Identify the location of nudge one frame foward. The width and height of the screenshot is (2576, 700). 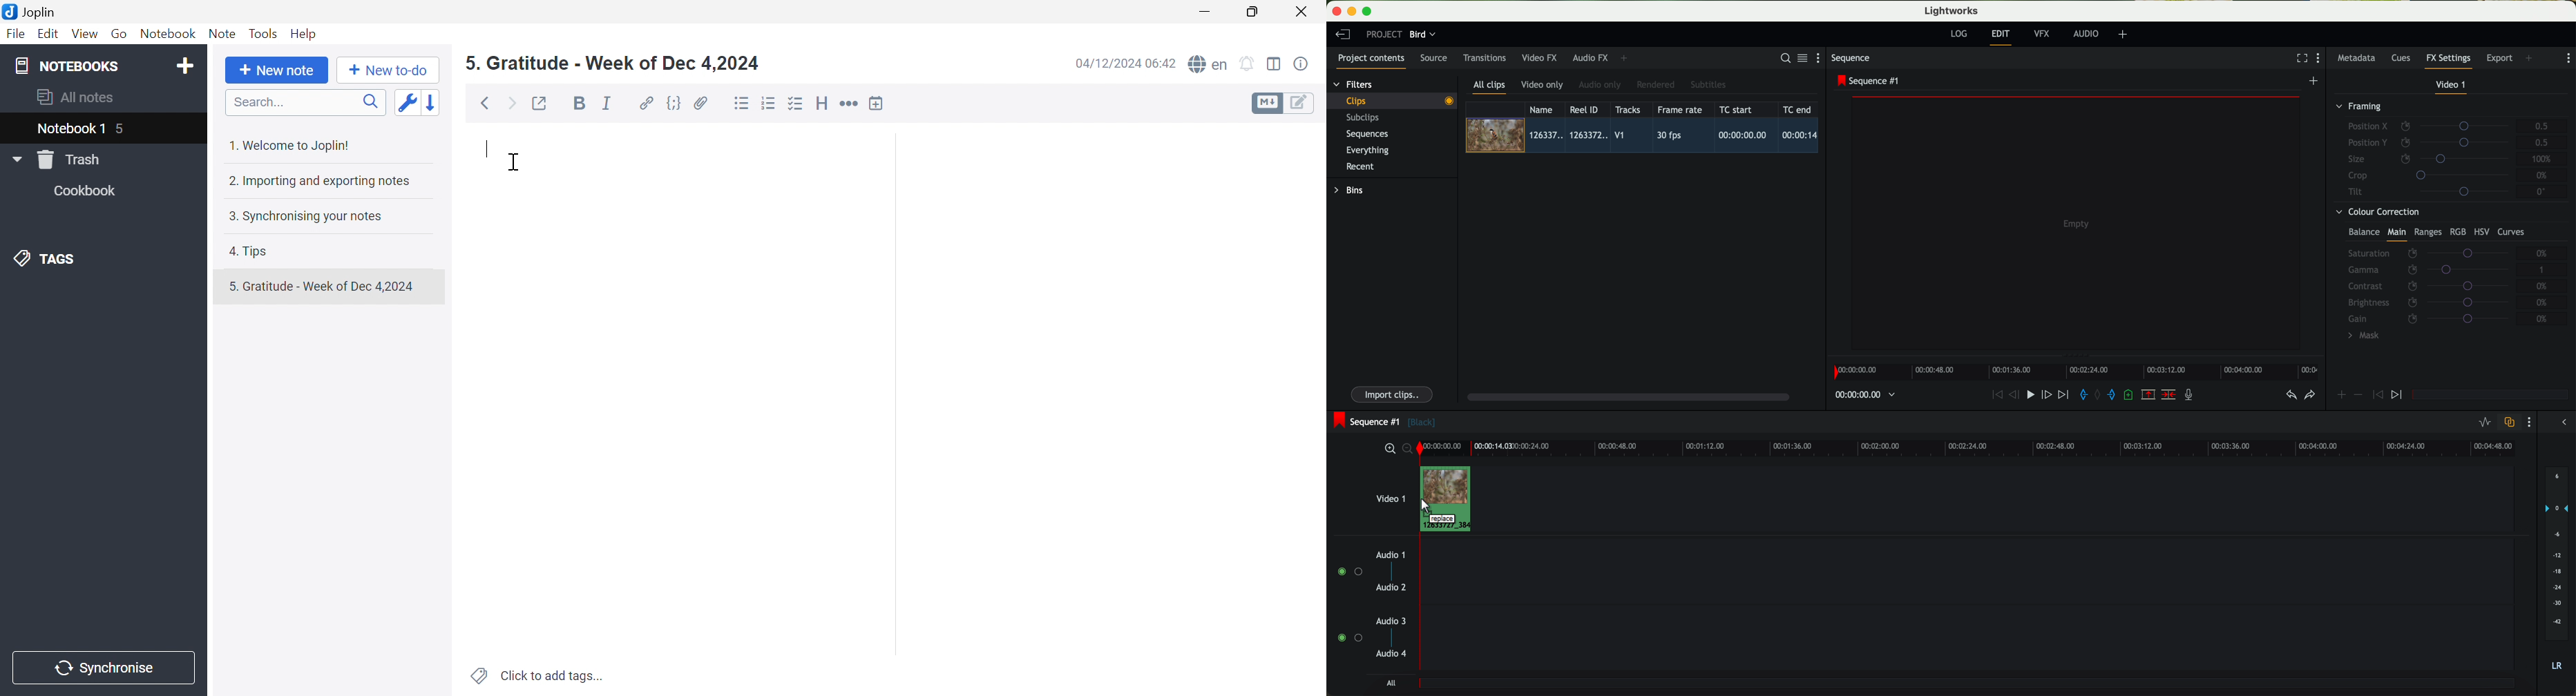
(2048, 395).